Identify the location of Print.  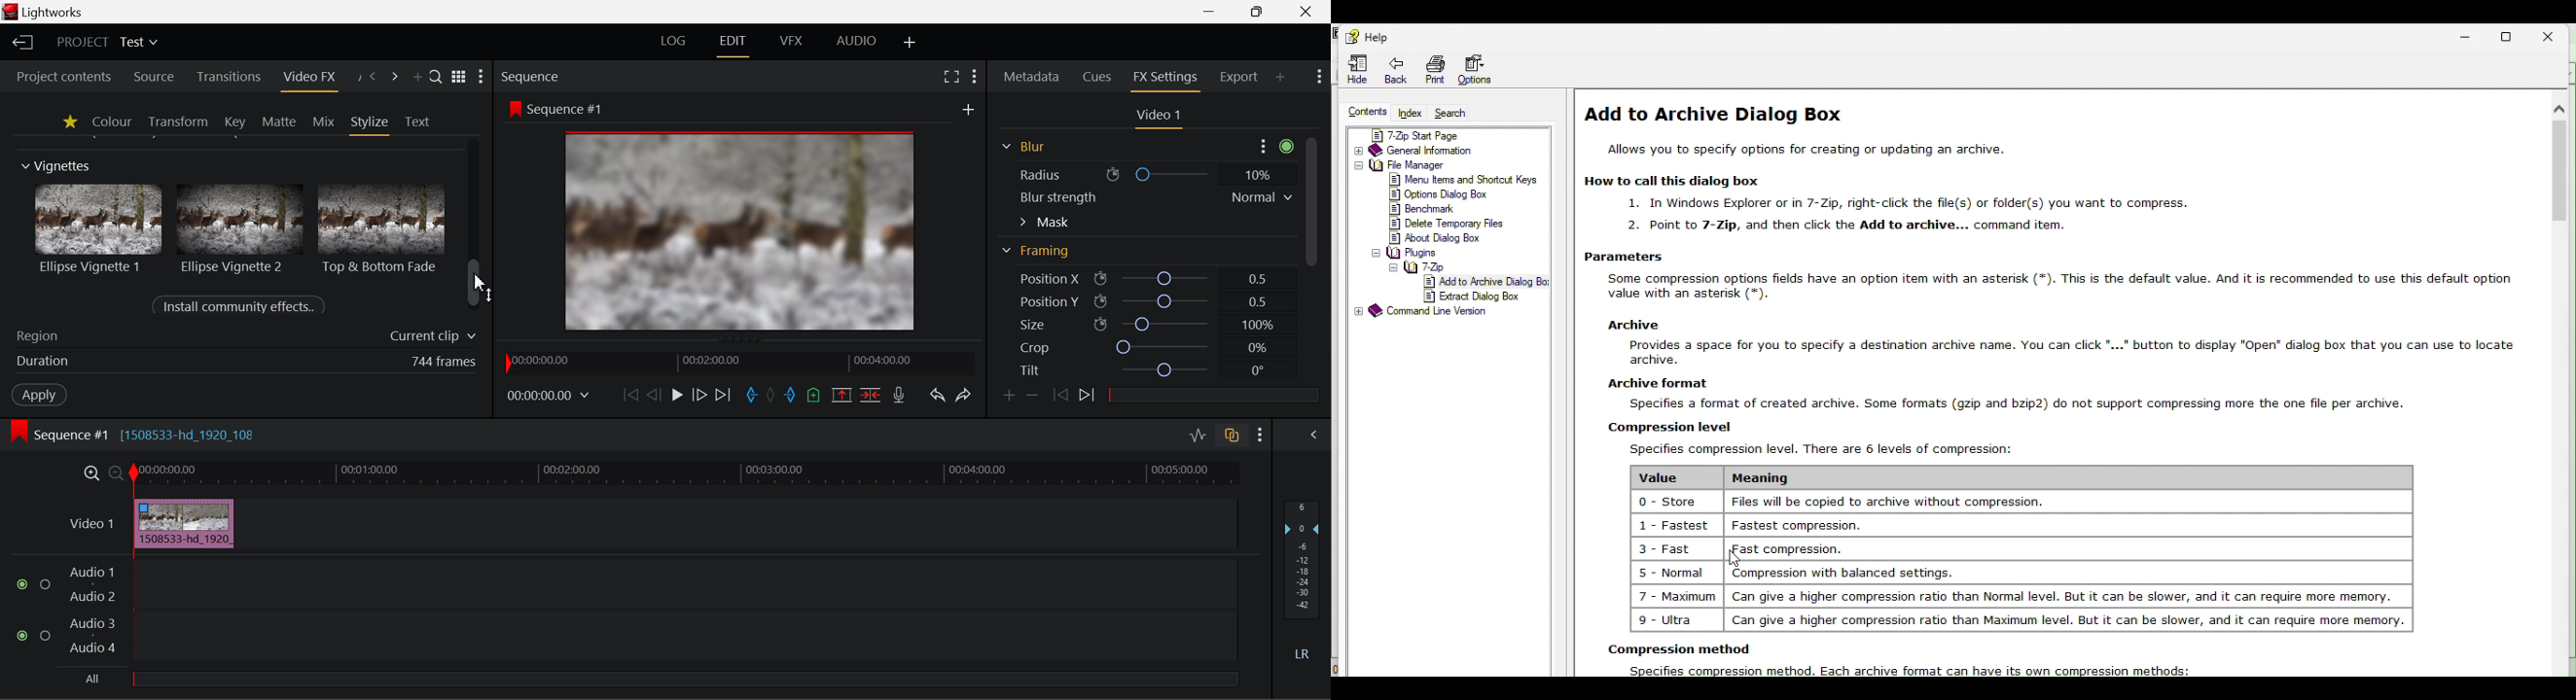
(1432, 68).